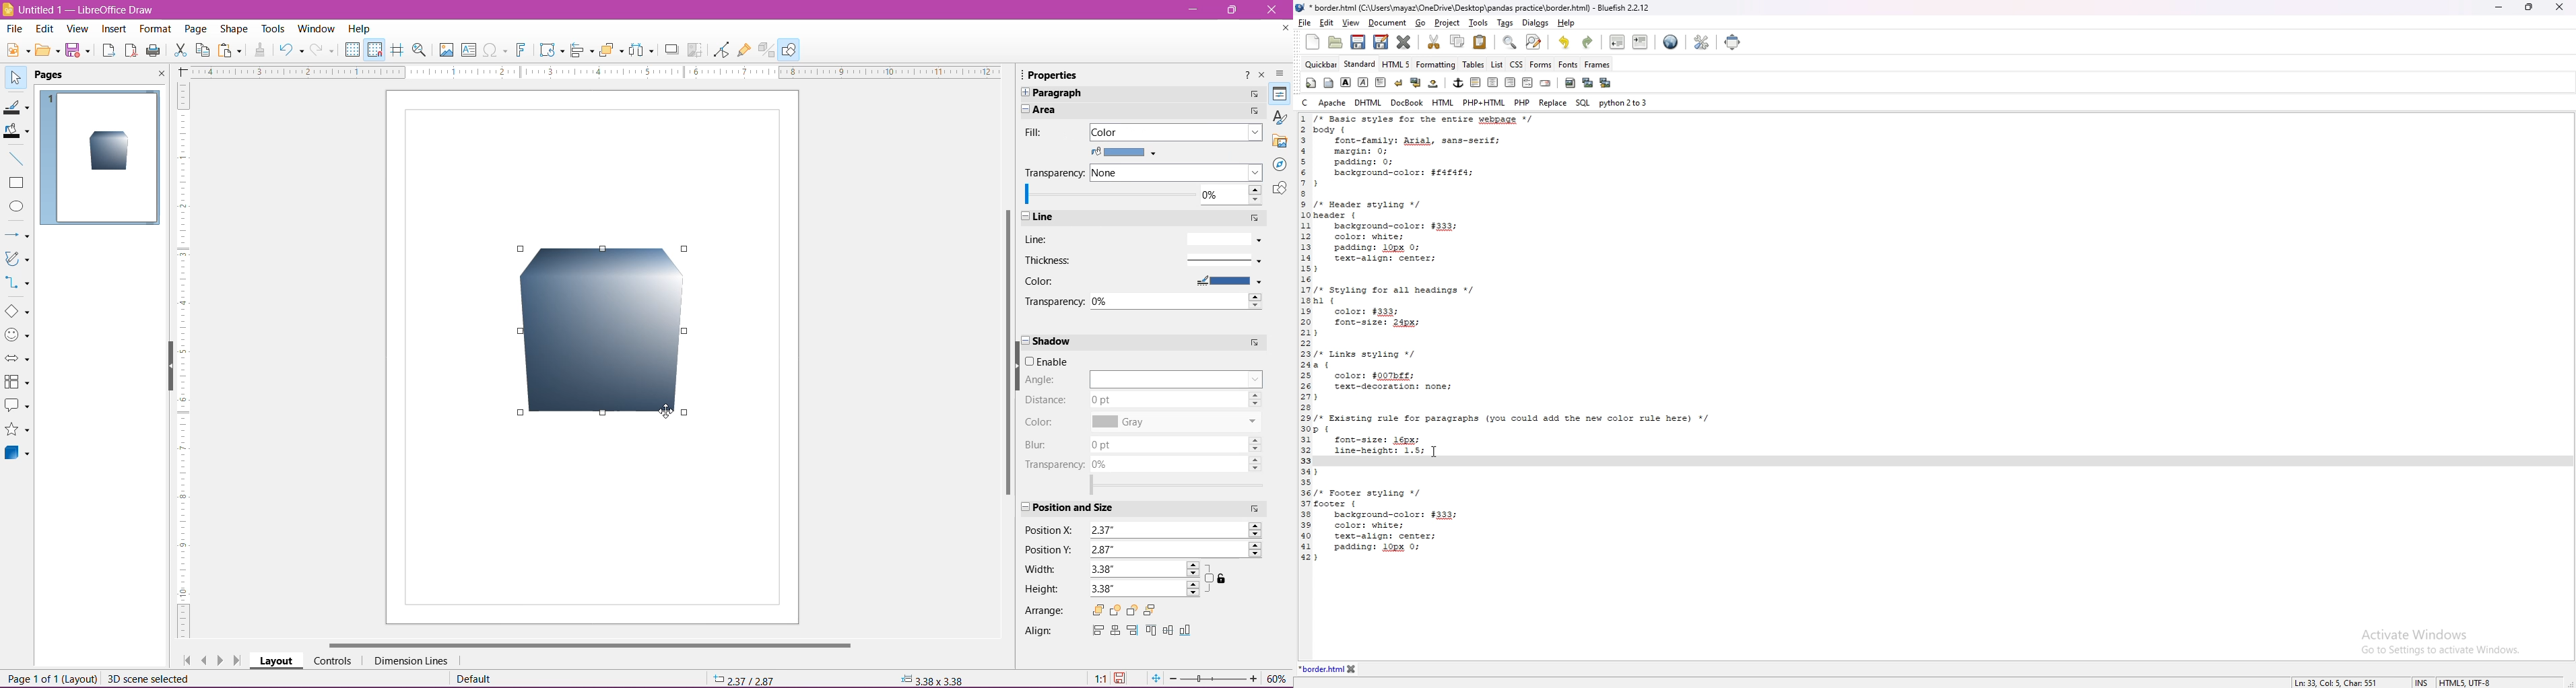 This screenshot has width=2576, height=700. Describe the element at coordinates (131, 52) in the screenshot. I see `Export as PDF` at that location.